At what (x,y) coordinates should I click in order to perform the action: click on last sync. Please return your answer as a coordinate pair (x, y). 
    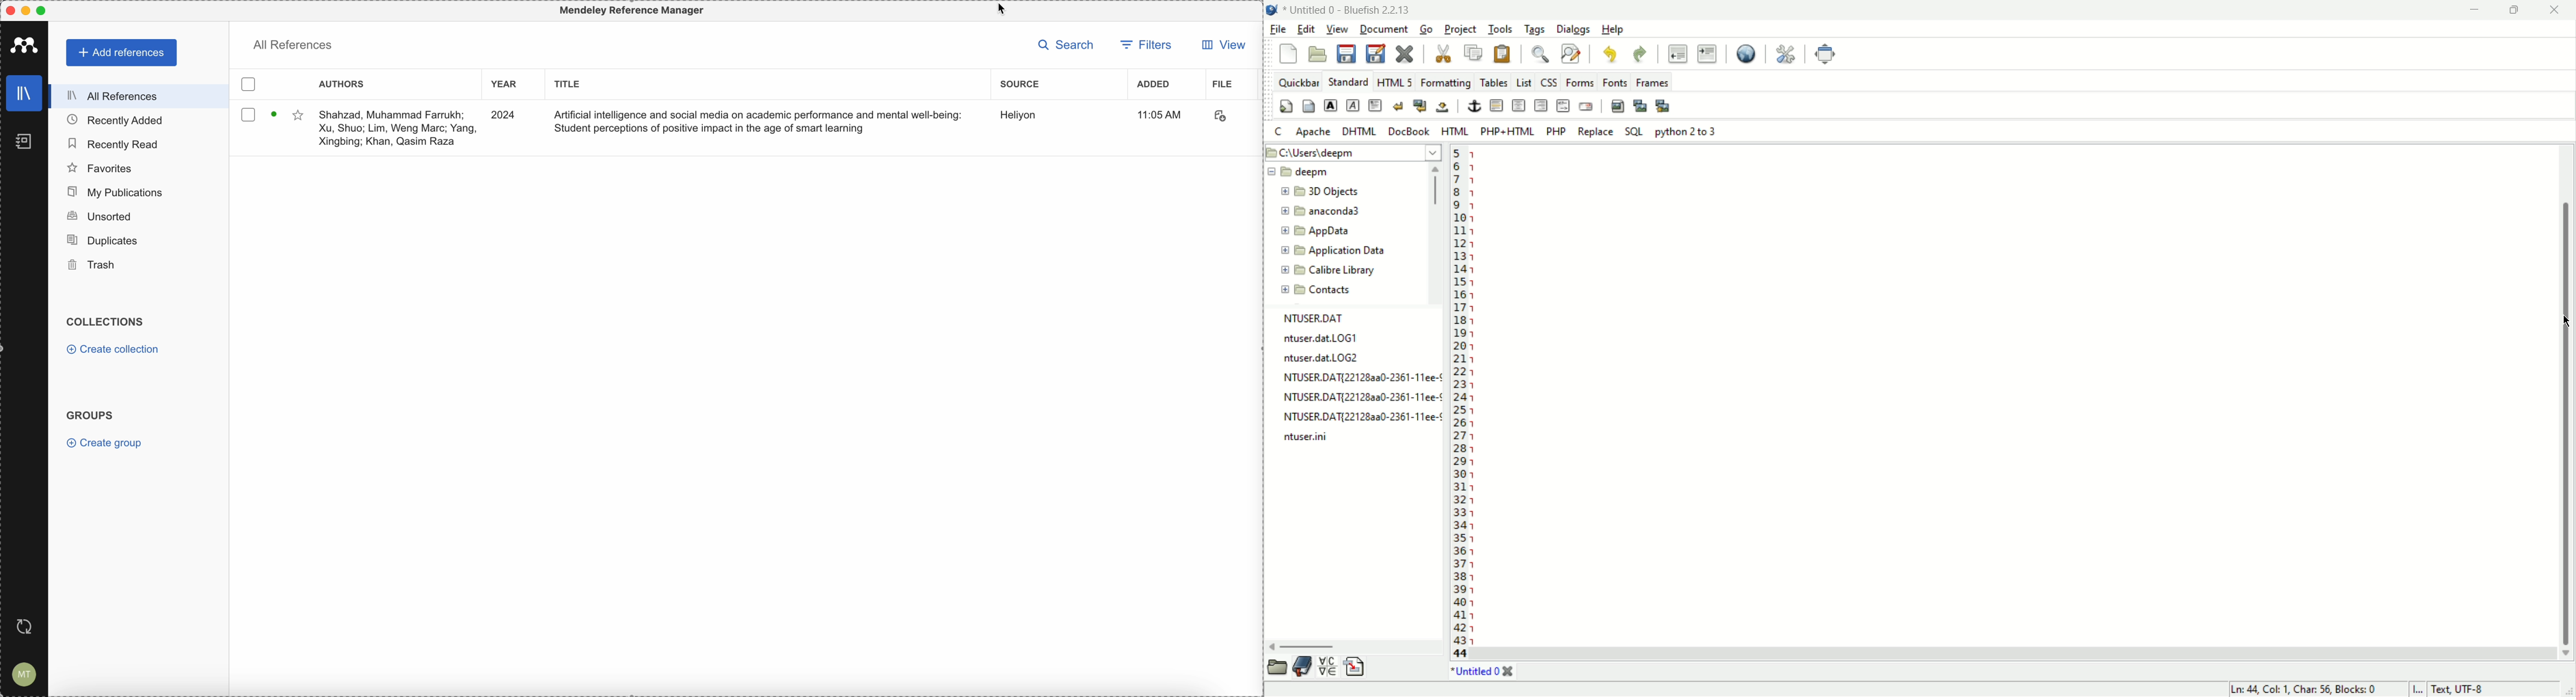
    Looking at the image, I should click on (29, 627).